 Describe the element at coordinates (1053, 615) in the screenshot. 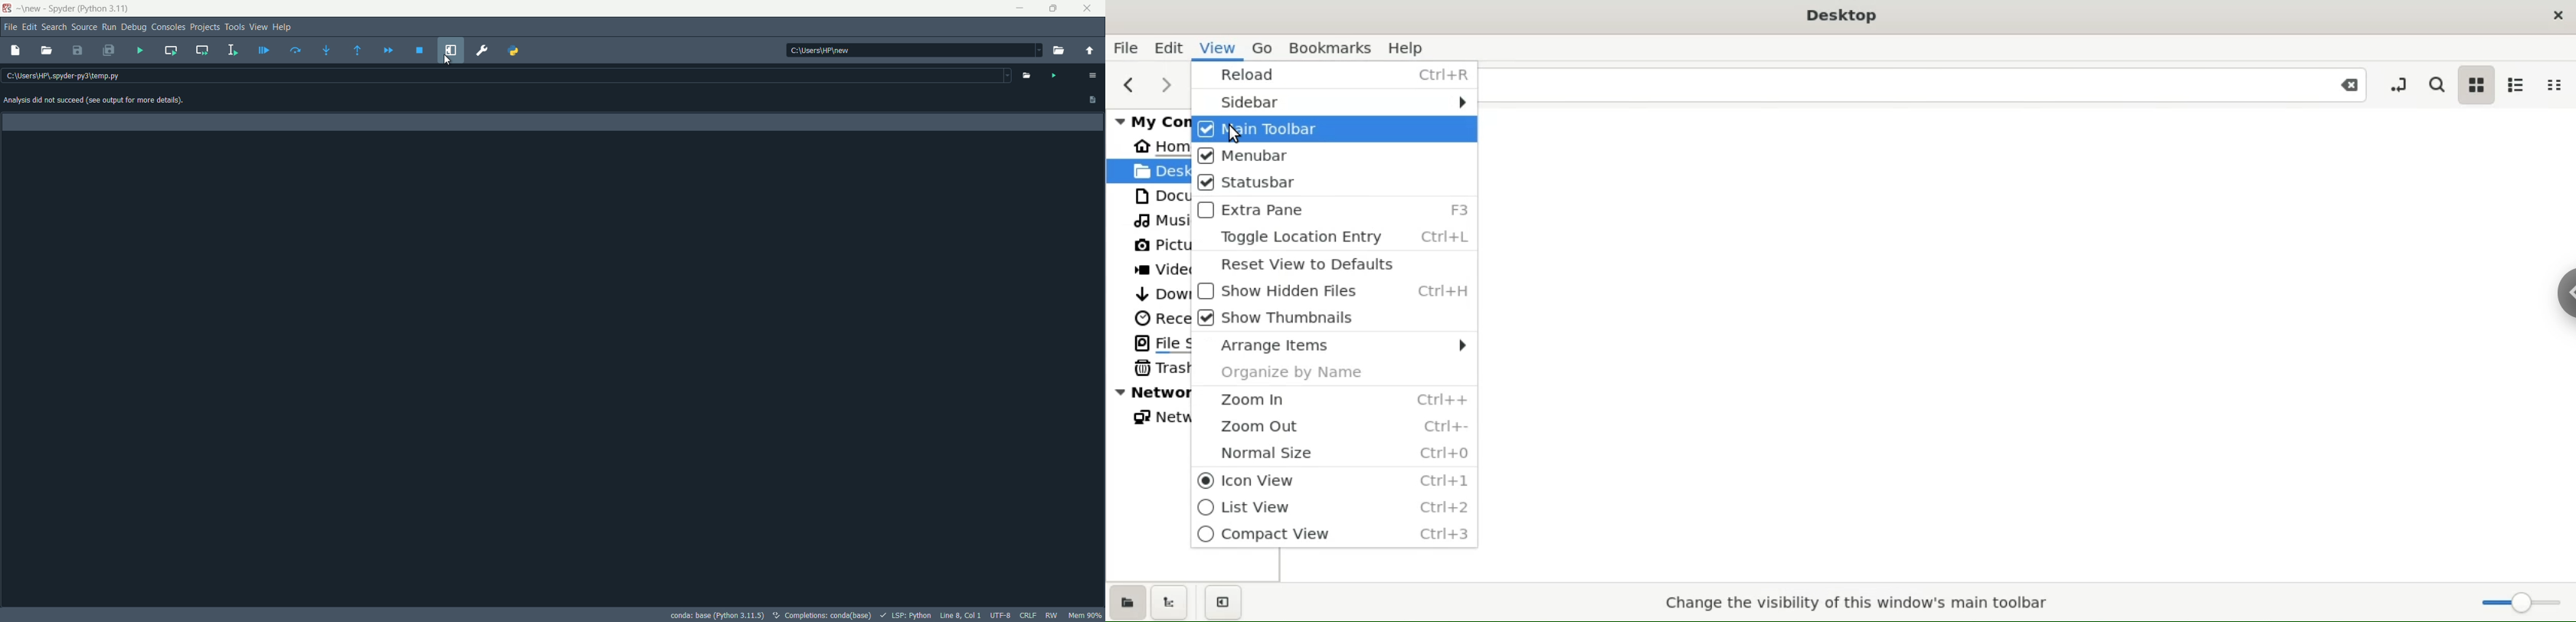

I see `rw` at that location.